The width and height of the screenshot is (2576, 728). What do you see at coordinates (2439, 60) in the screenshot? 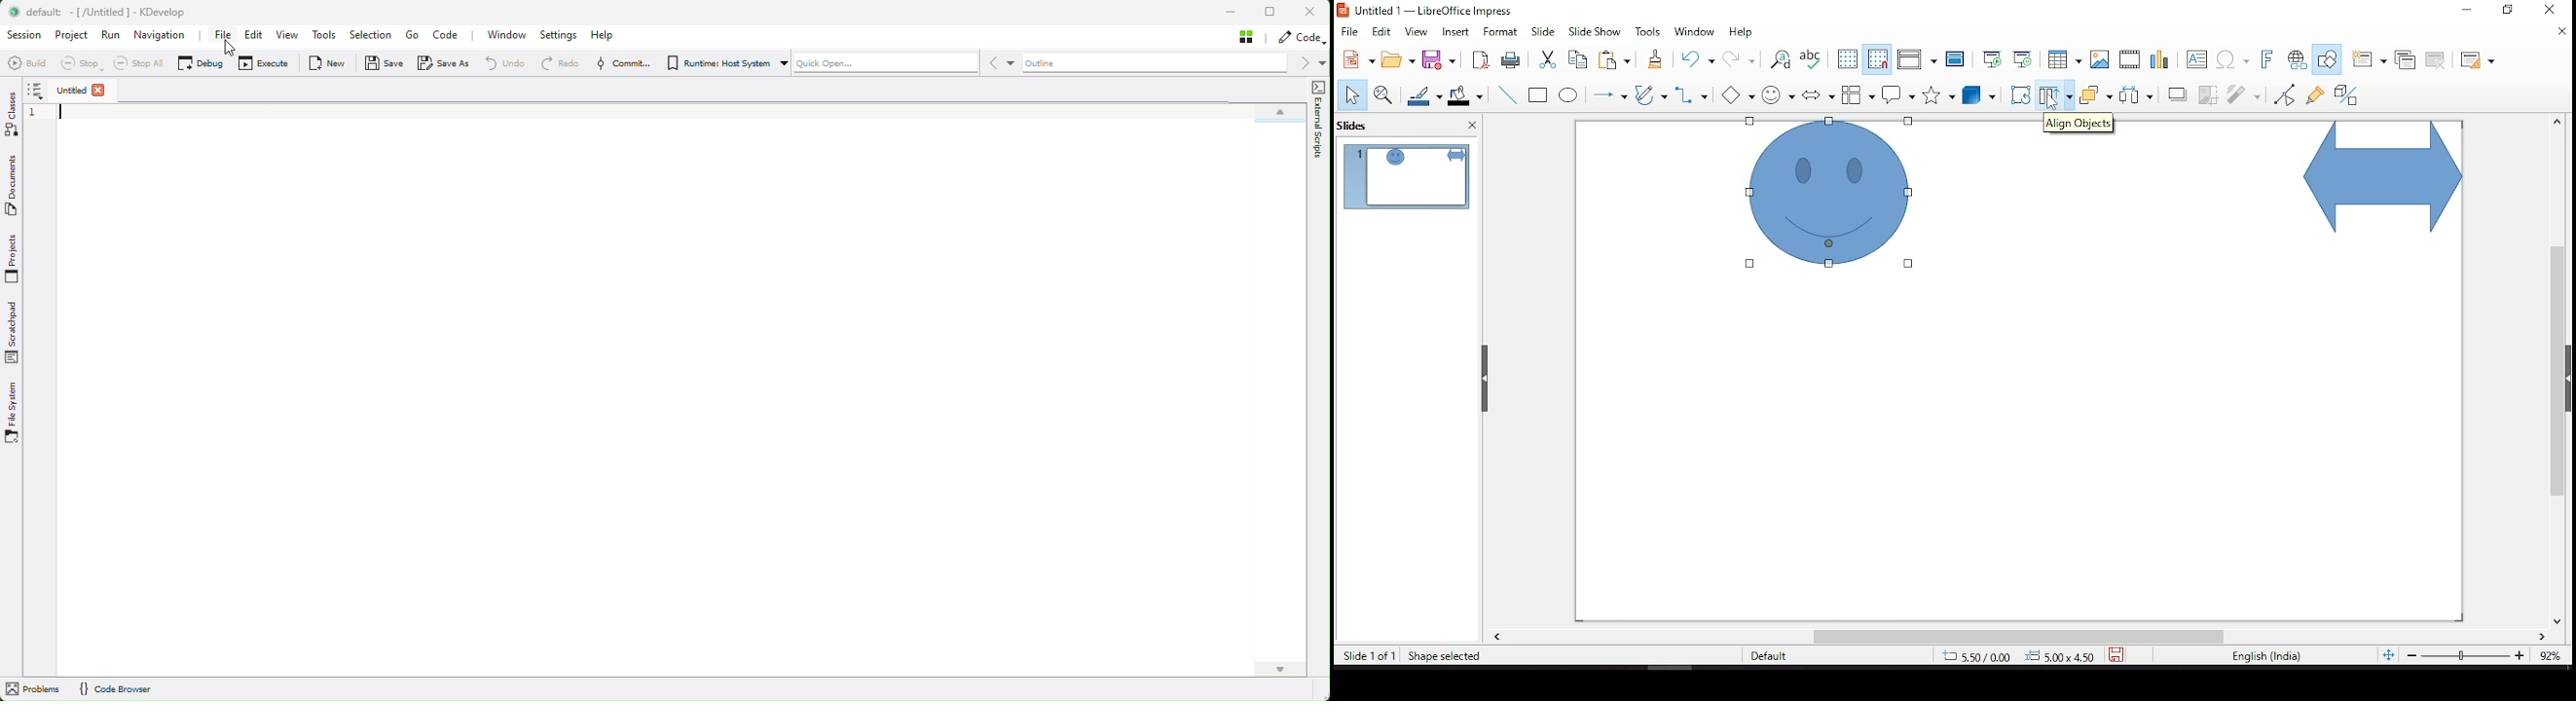
I see `delete slide` at bounding box center [2439, 60].